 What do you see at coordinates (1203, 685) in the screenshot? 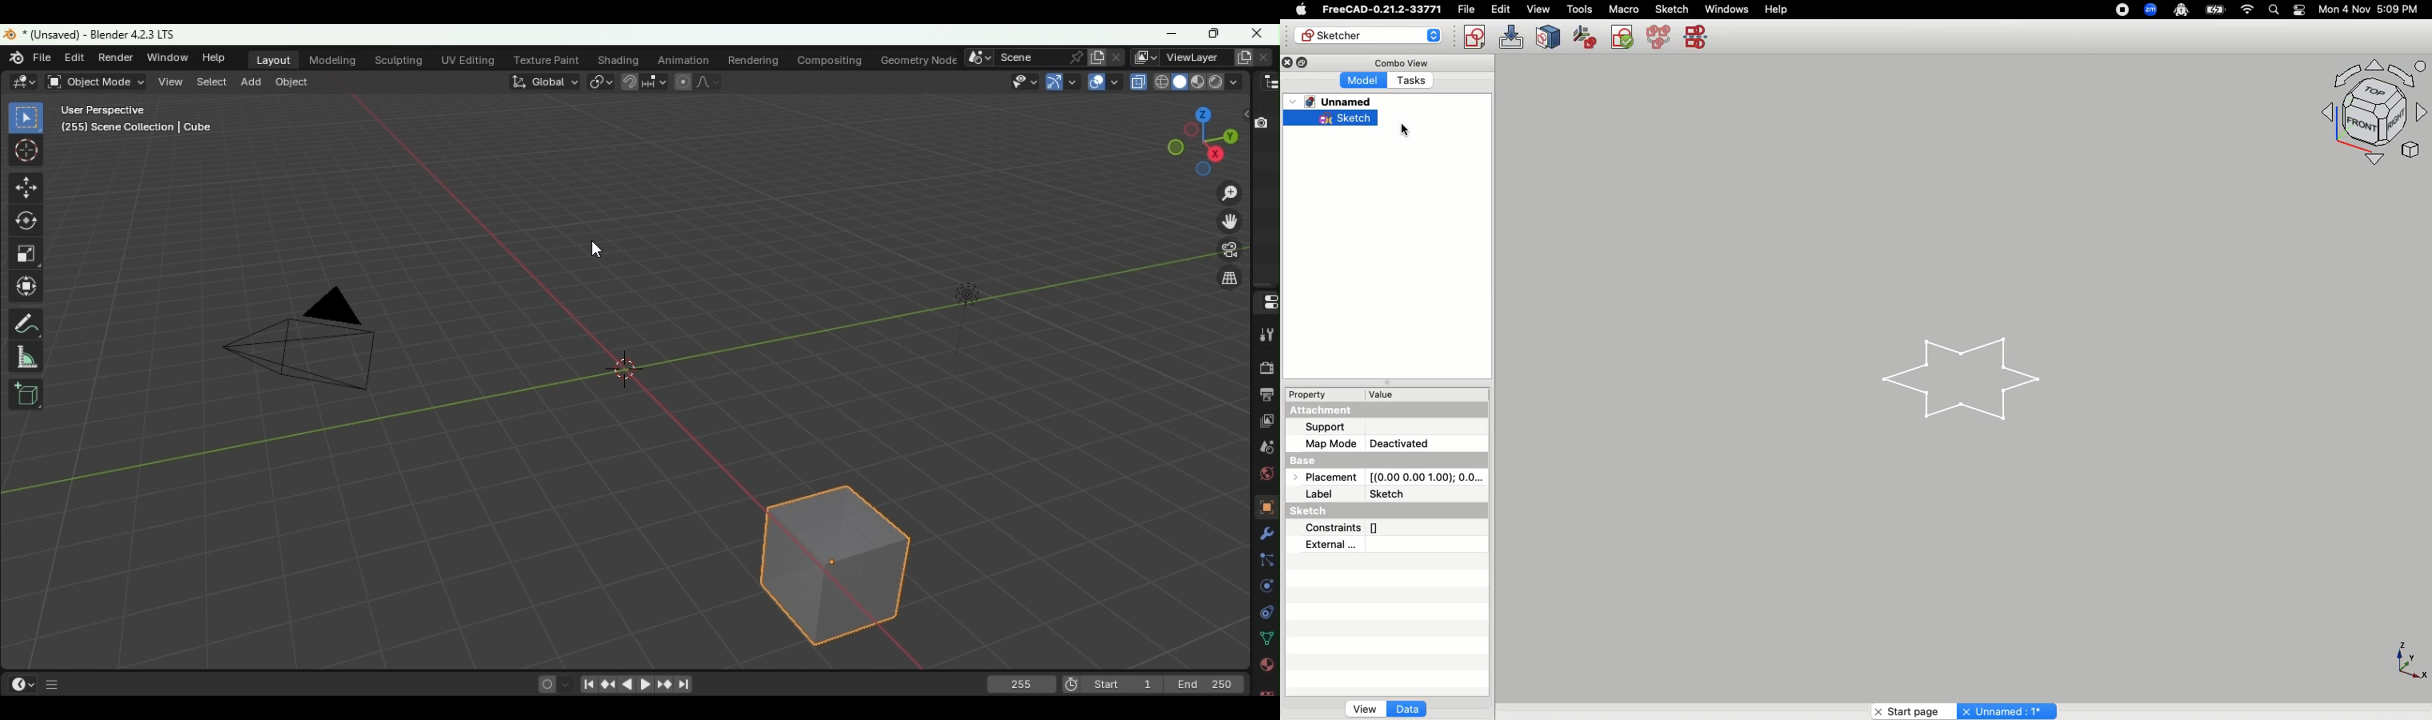
I see `Final frame of the playback/rendering range` at bounding box center [1203, 685].